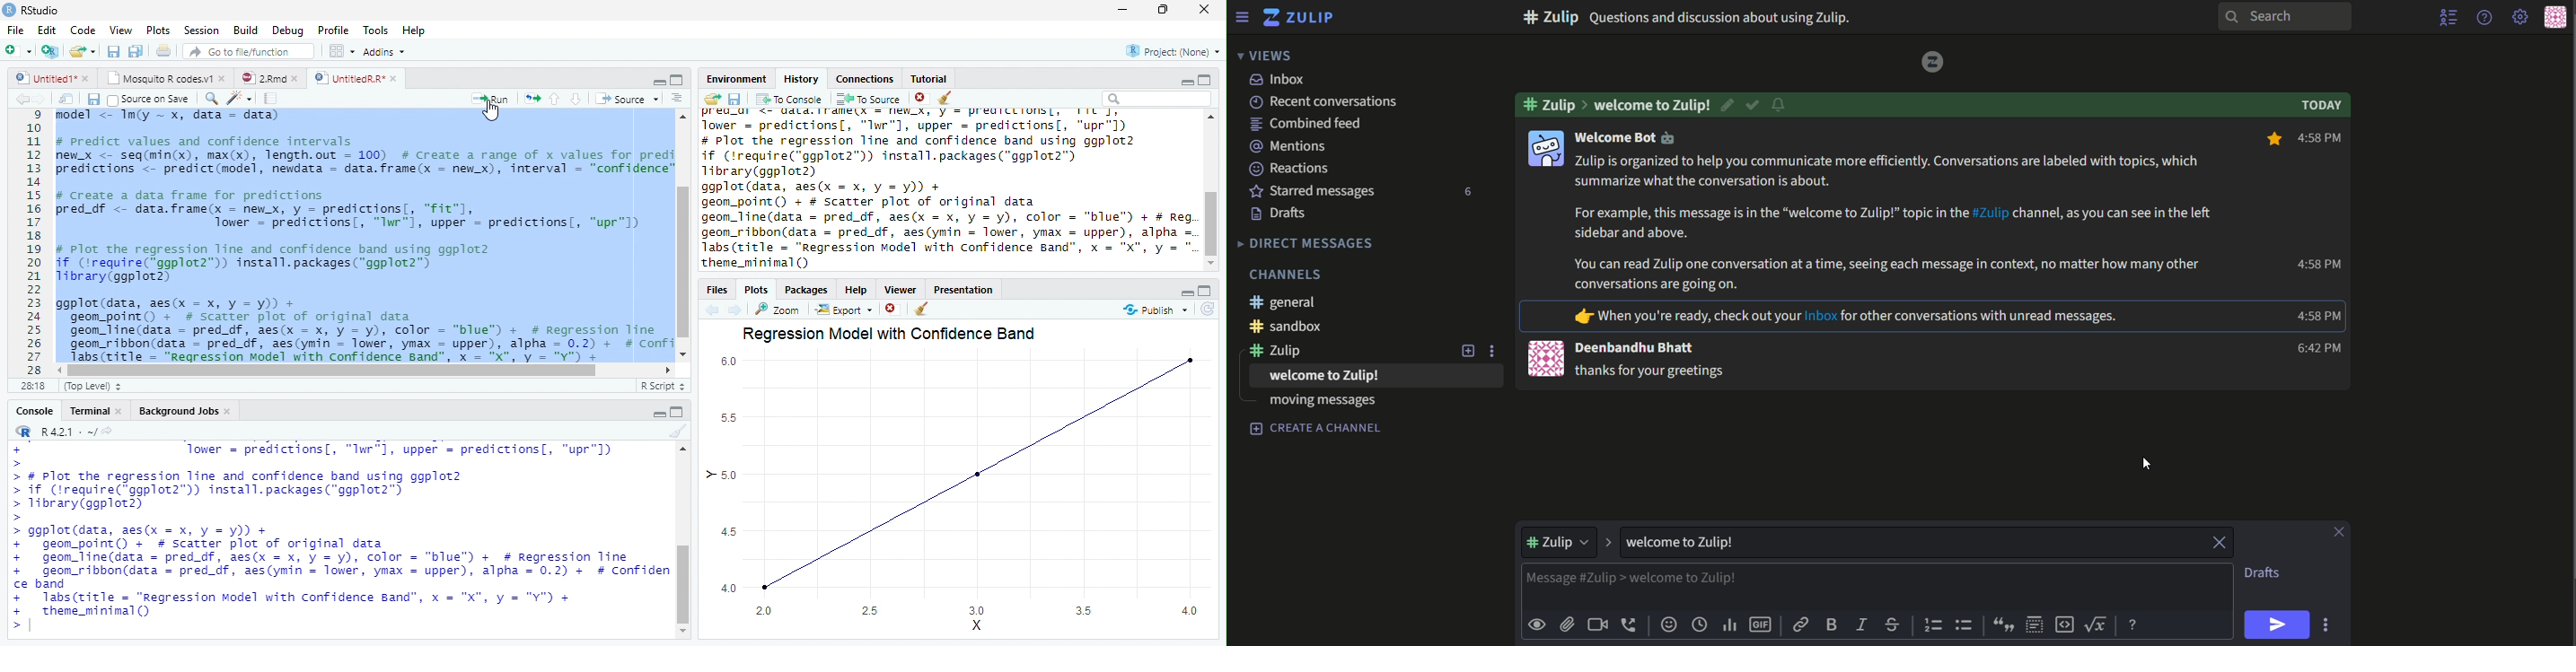 This screenshot has height=672, width=2576. Describe the element at coordinates (1186, 83) in the screenshot. I see `Minimize` at that location.